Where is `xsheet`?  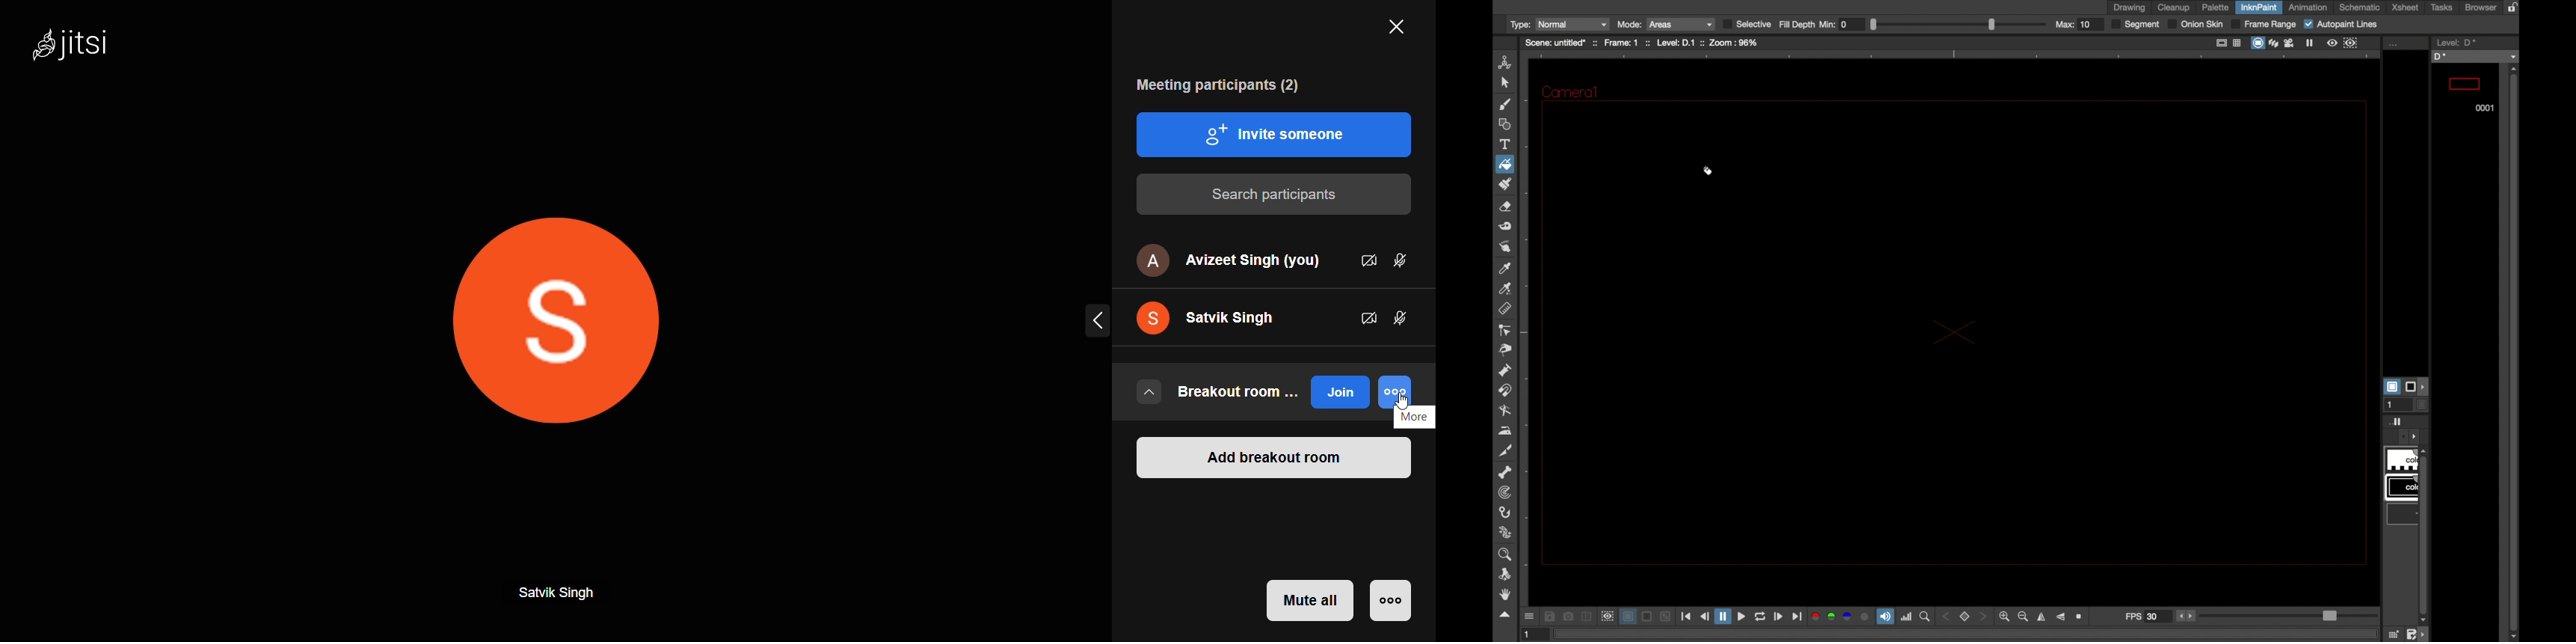
xsheet is located at coordinates (2406, 7).